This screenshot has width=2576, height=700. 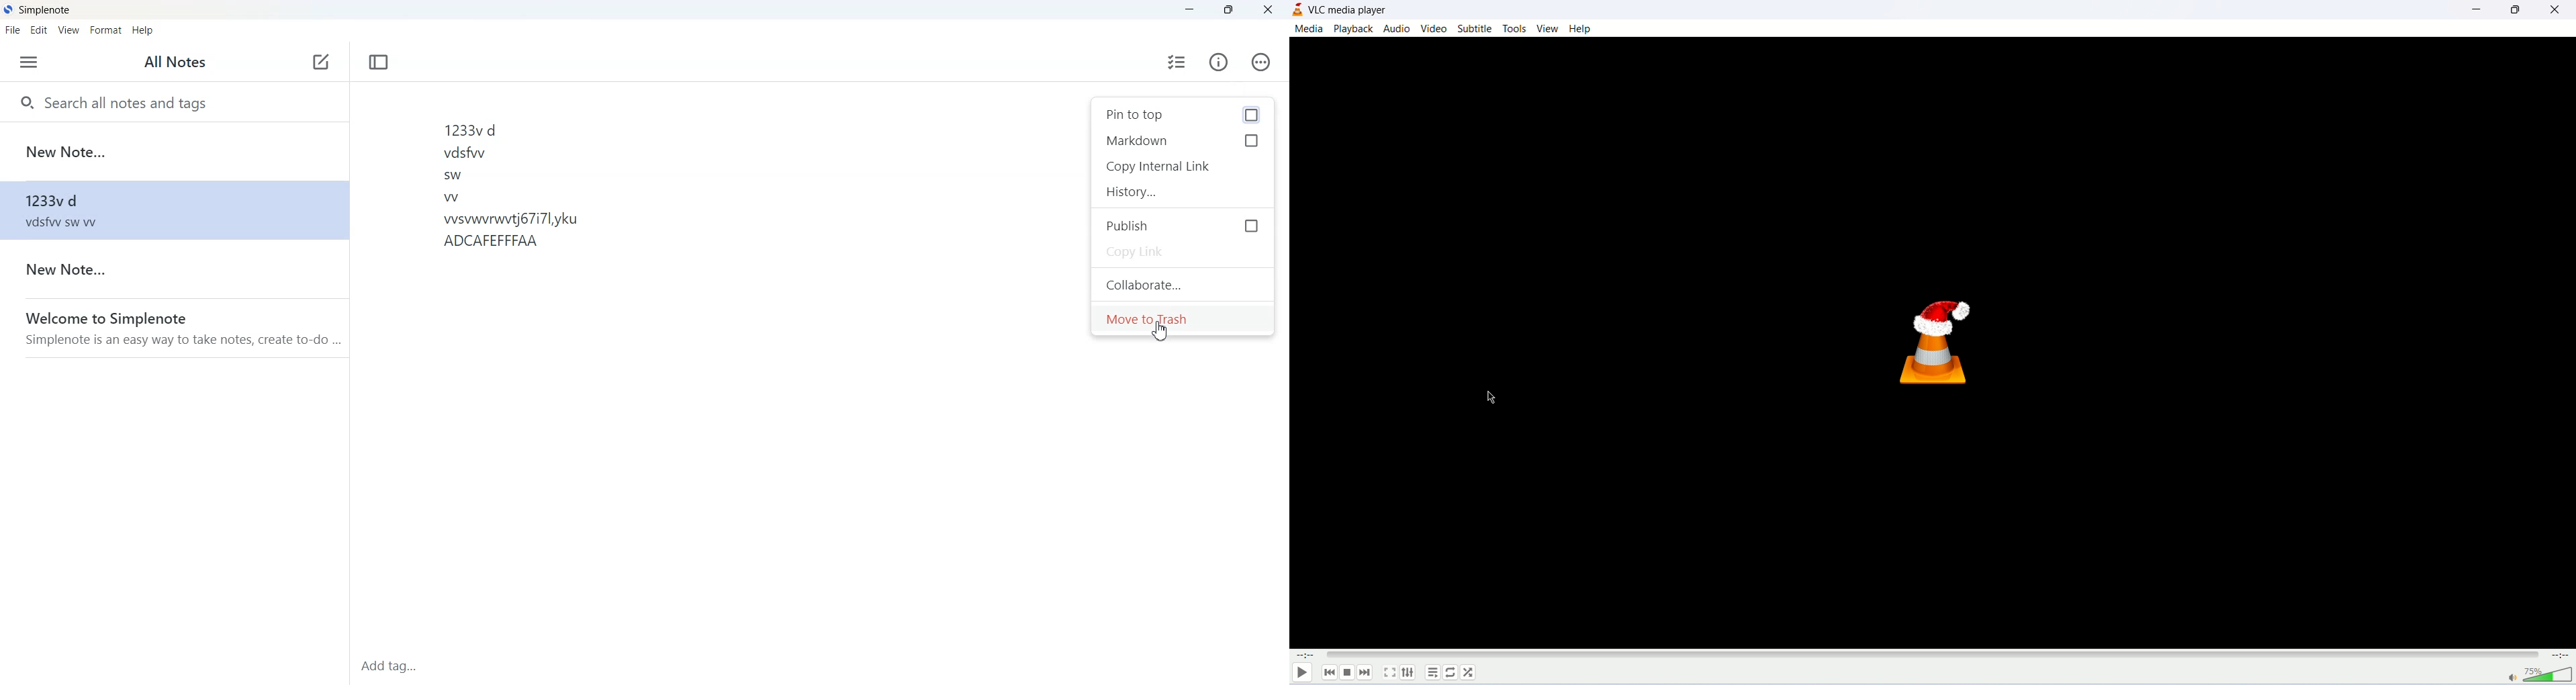 I want to click on elapsed time, so click(x=1305, y=655).